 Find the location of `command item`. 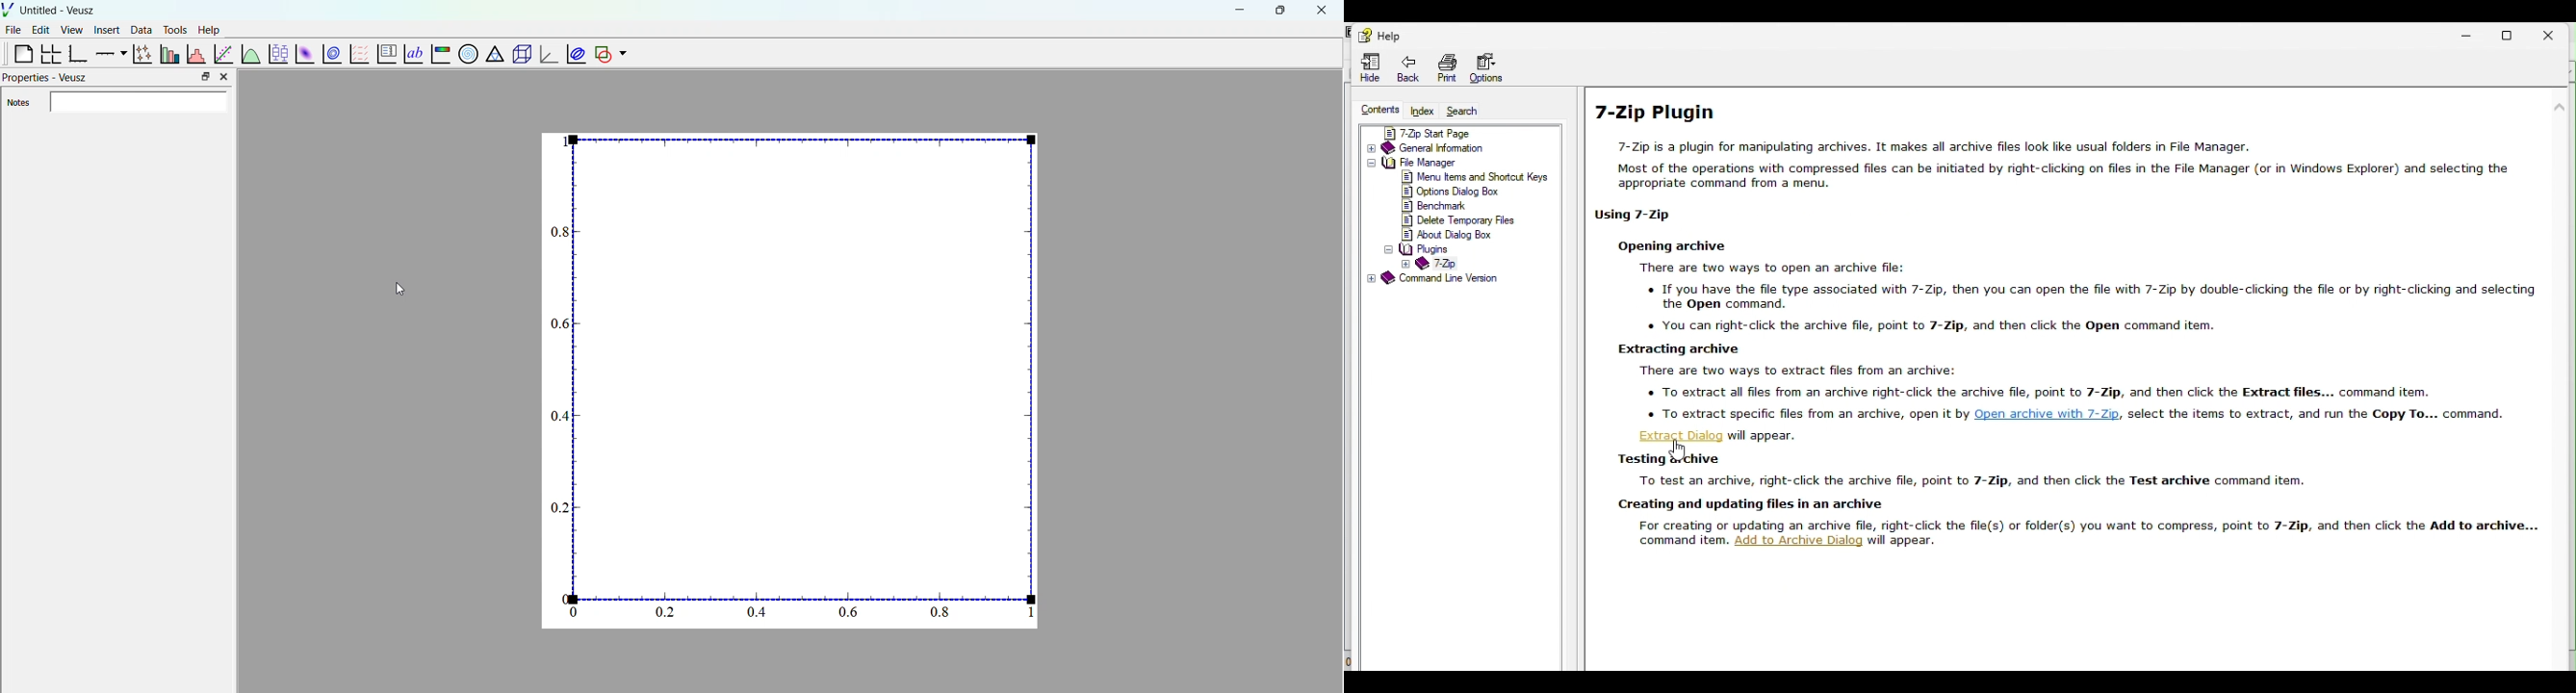

command item is located at coordinates (1683, 541).